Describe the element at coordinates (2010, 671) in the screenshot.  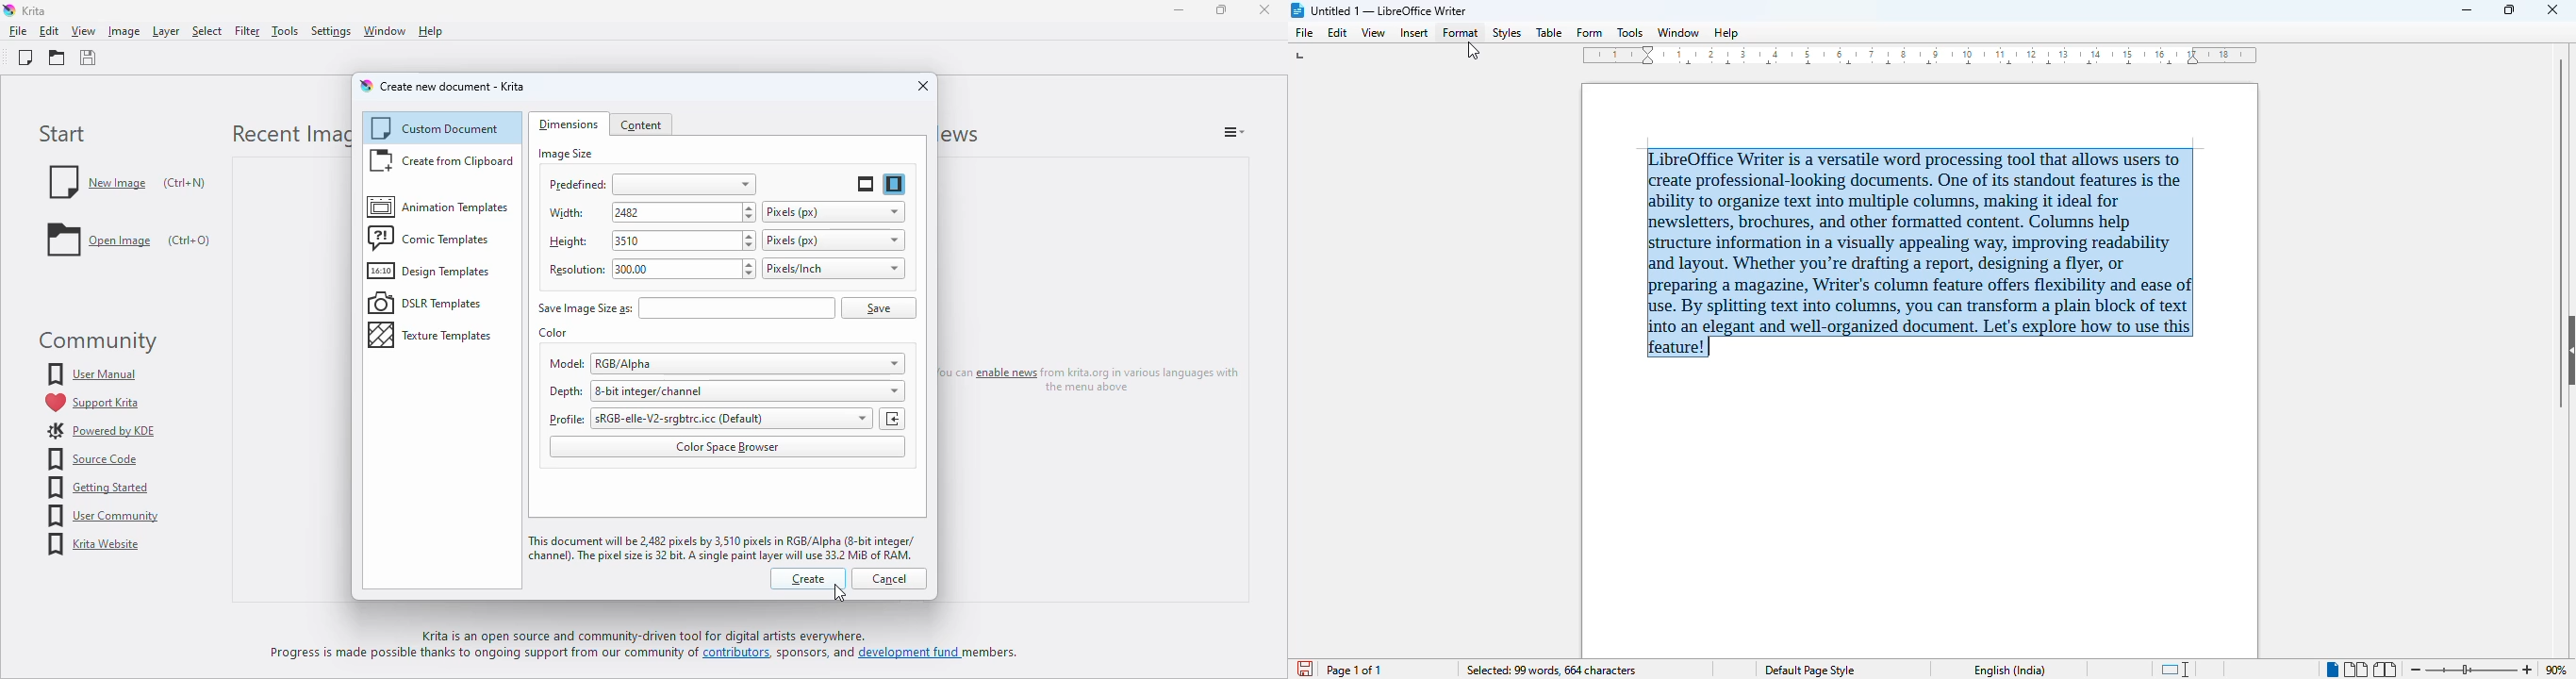
I see `English (India)` at that location.